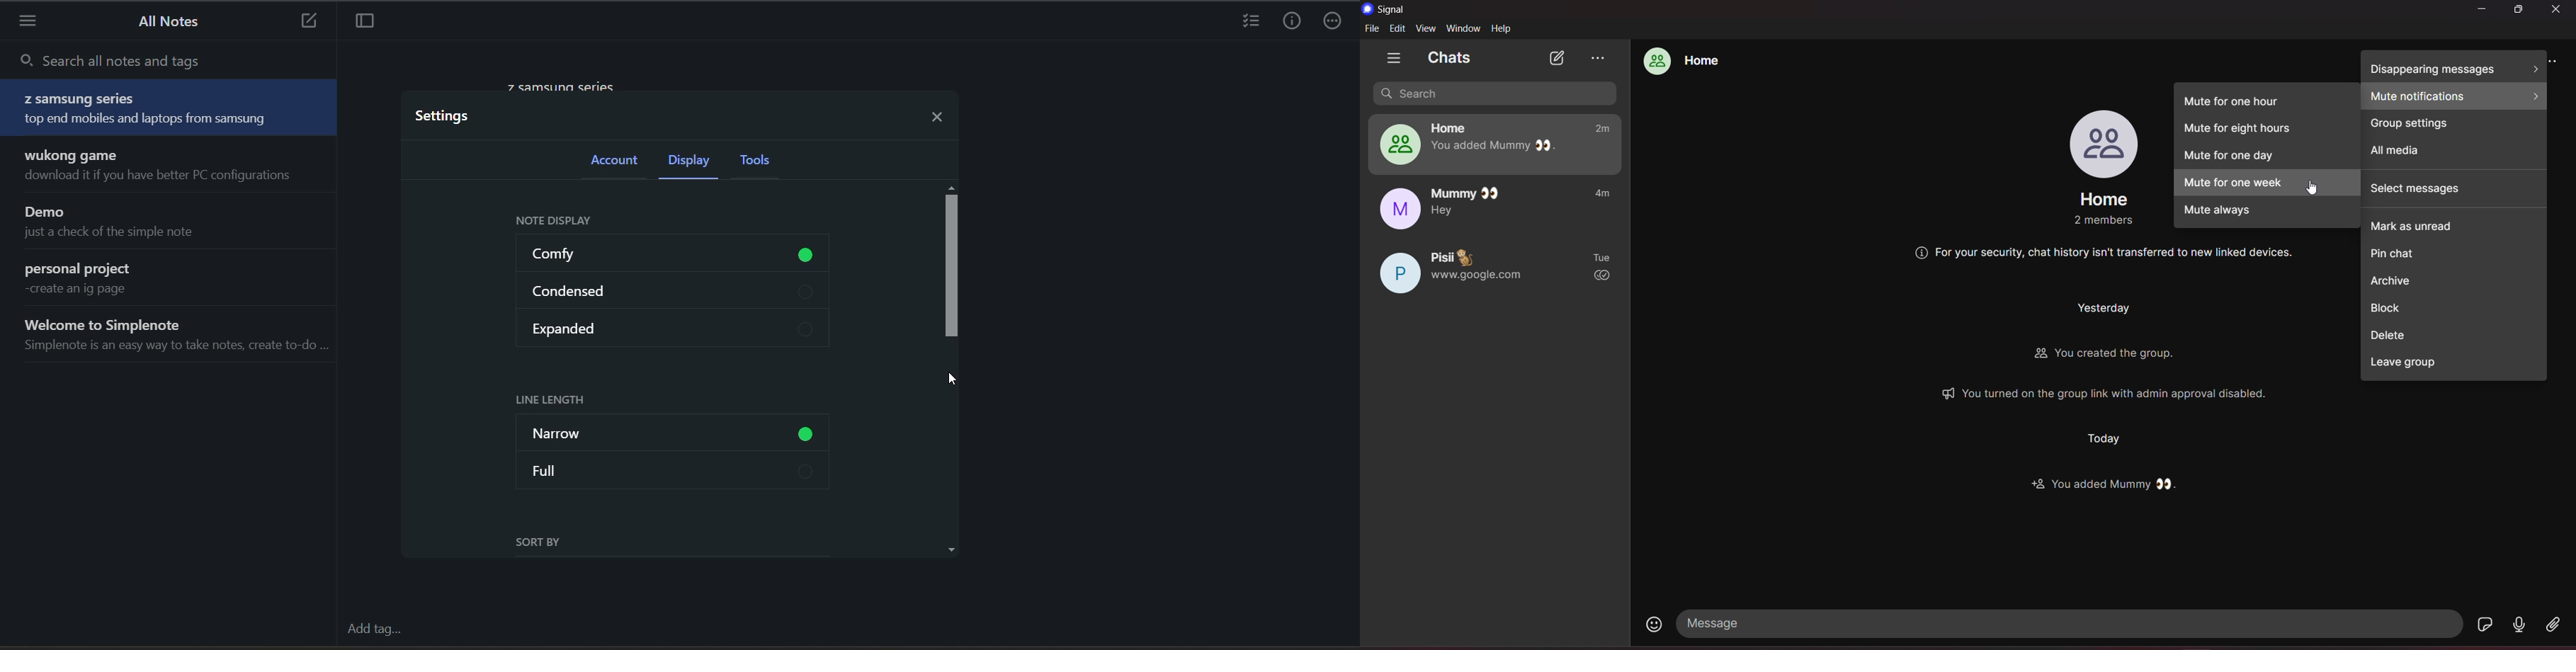 This screenshot has height=672, width=2576. What do you see at coordinates (1655, 623) in the screenshot?
I see `emojis` at bounding box center [1655, 623].